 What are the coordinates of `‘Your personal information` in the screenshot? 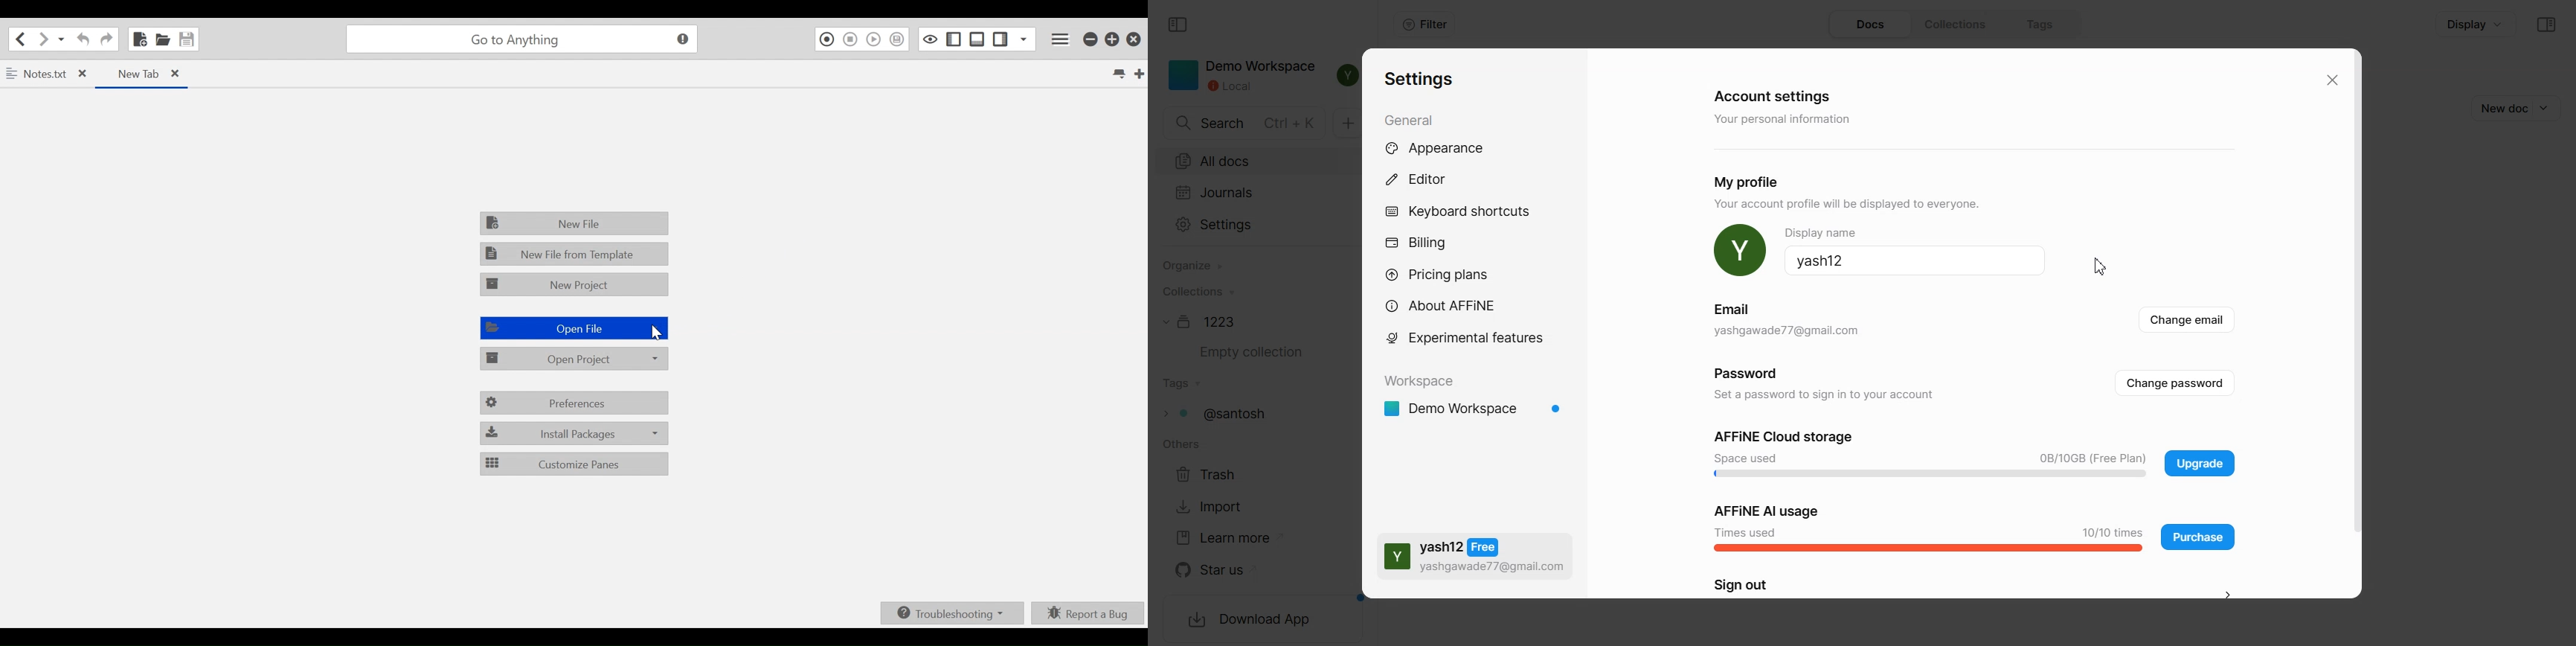 It's located at (1786, 120).